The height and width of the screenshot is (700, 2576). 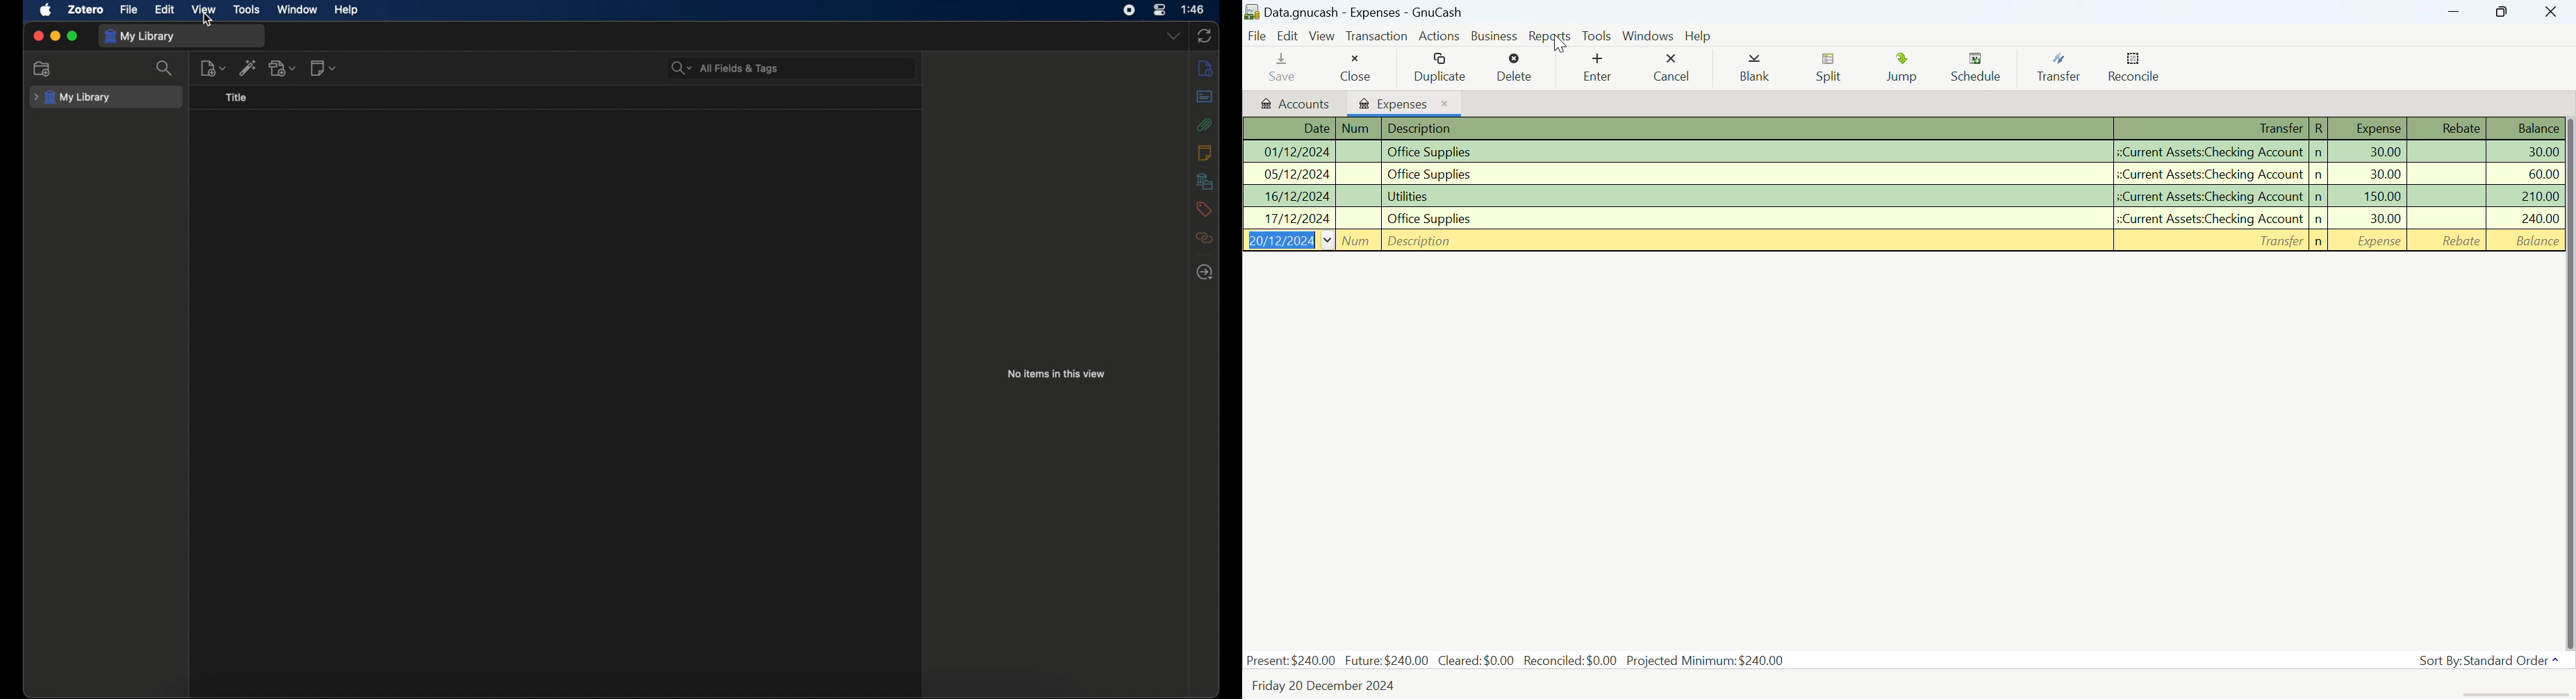 I want to click on Office Supplies Transaction, so click(x=1902, y=218).